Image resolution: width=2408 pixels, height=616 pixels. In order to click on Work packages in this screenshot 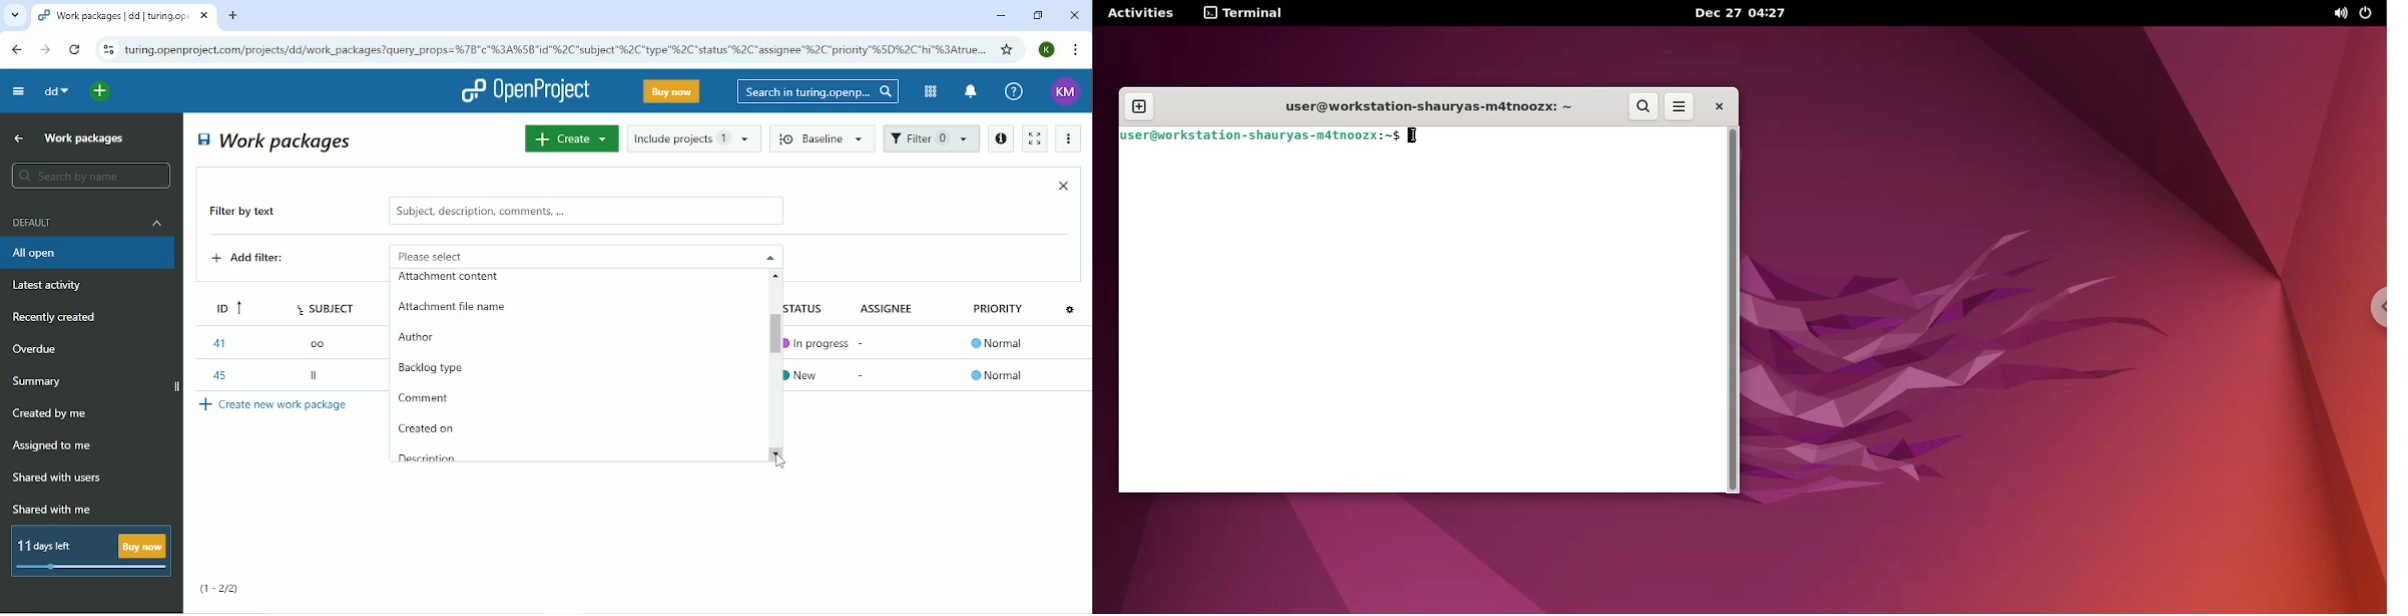, I will do `click(276, 140)`.